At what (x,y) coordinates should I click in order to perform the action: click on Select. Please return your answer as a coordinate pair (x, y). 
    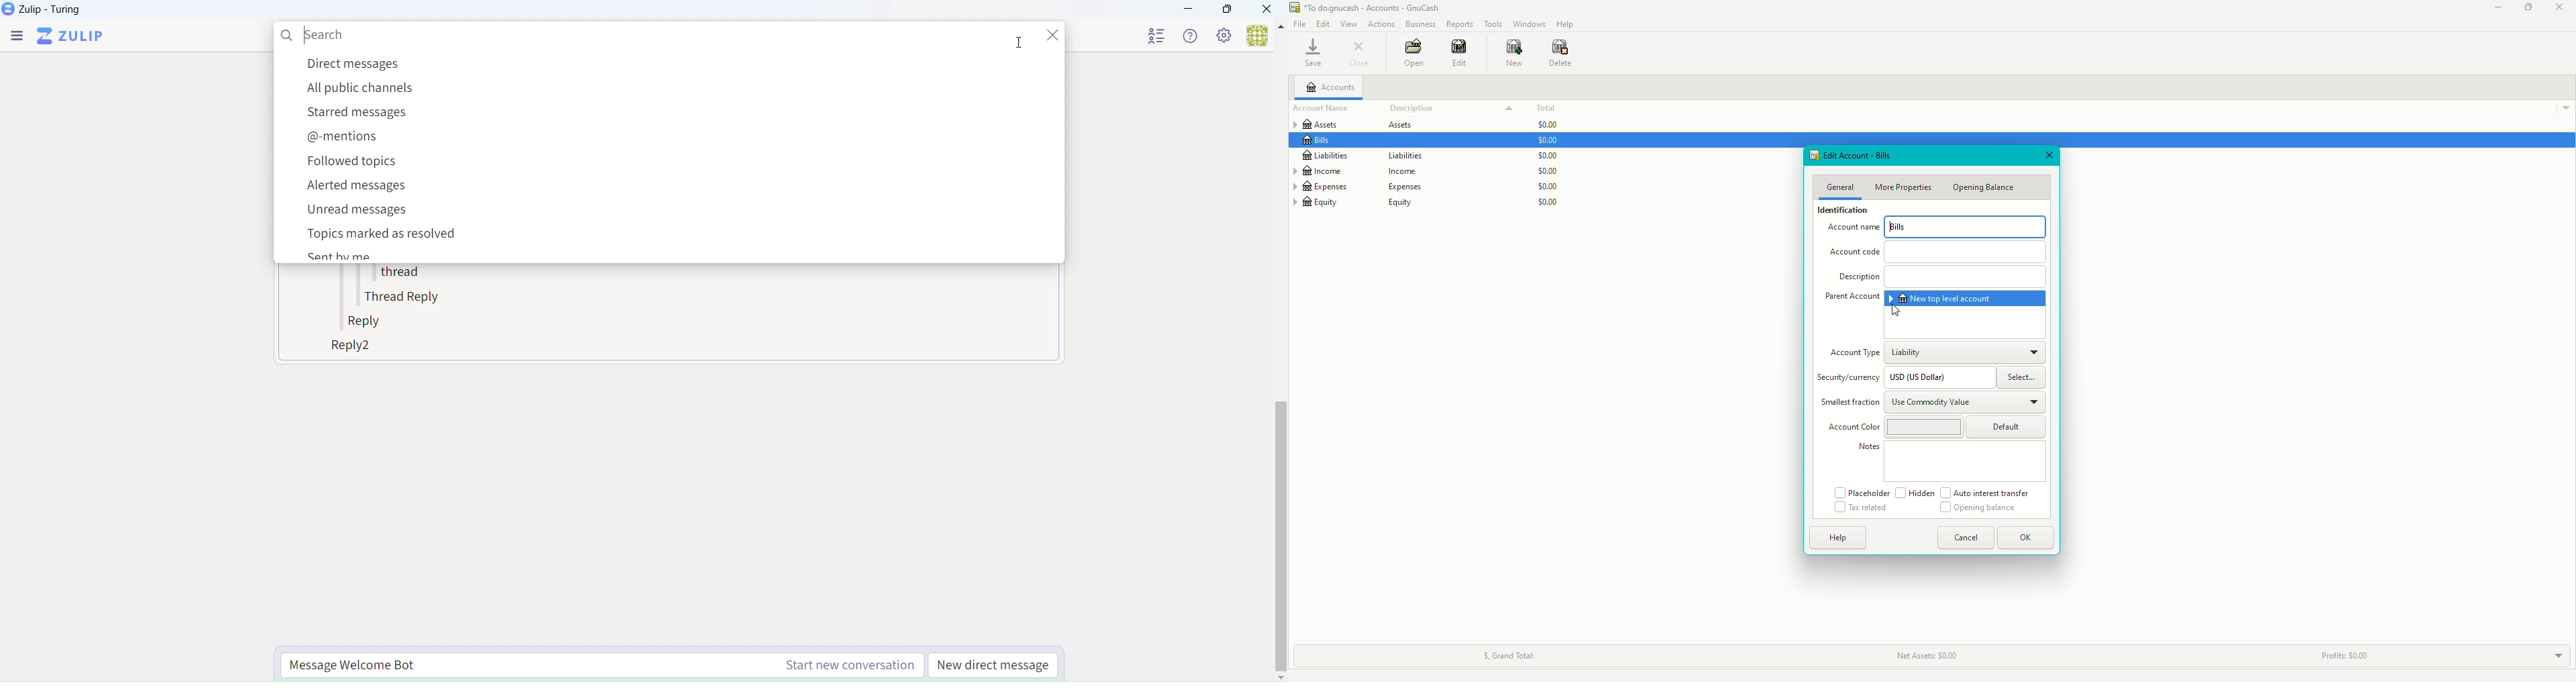
    Looking at the image, I should click on (2026, 377).